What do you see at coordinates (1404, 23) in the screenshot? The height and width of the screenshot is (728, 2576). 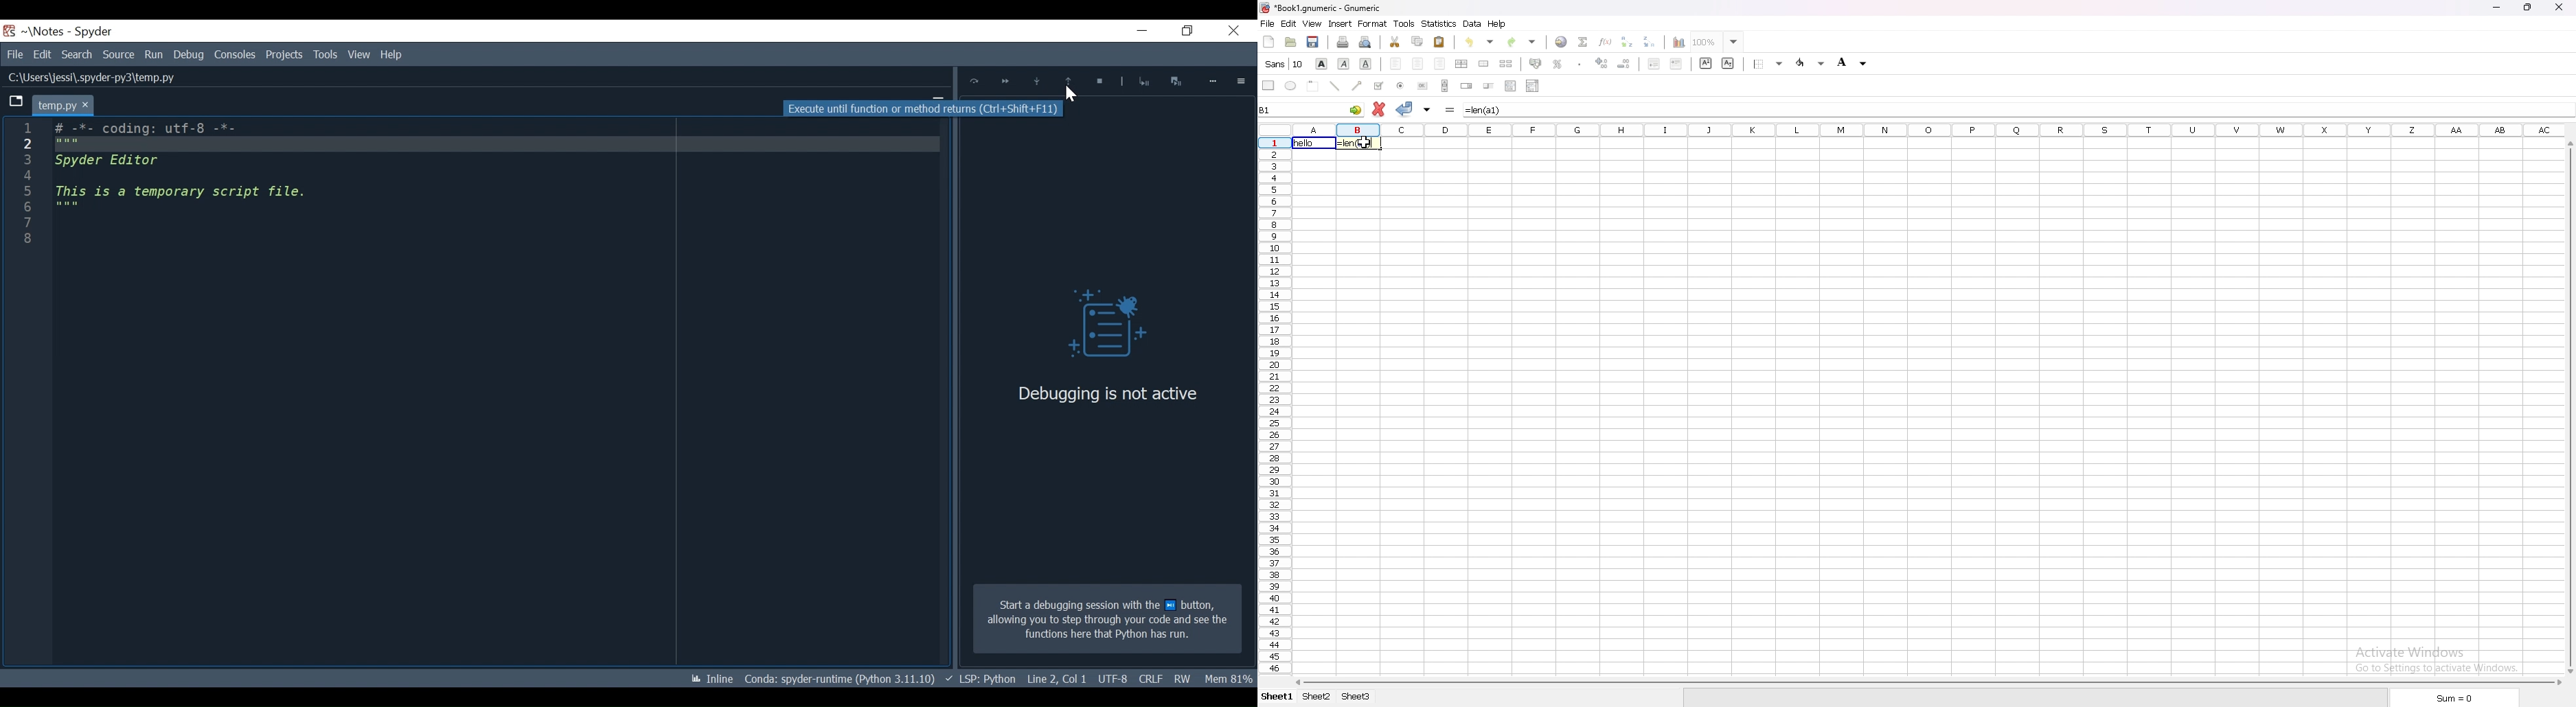 I see `tools` at bounding box center [1404, 23].